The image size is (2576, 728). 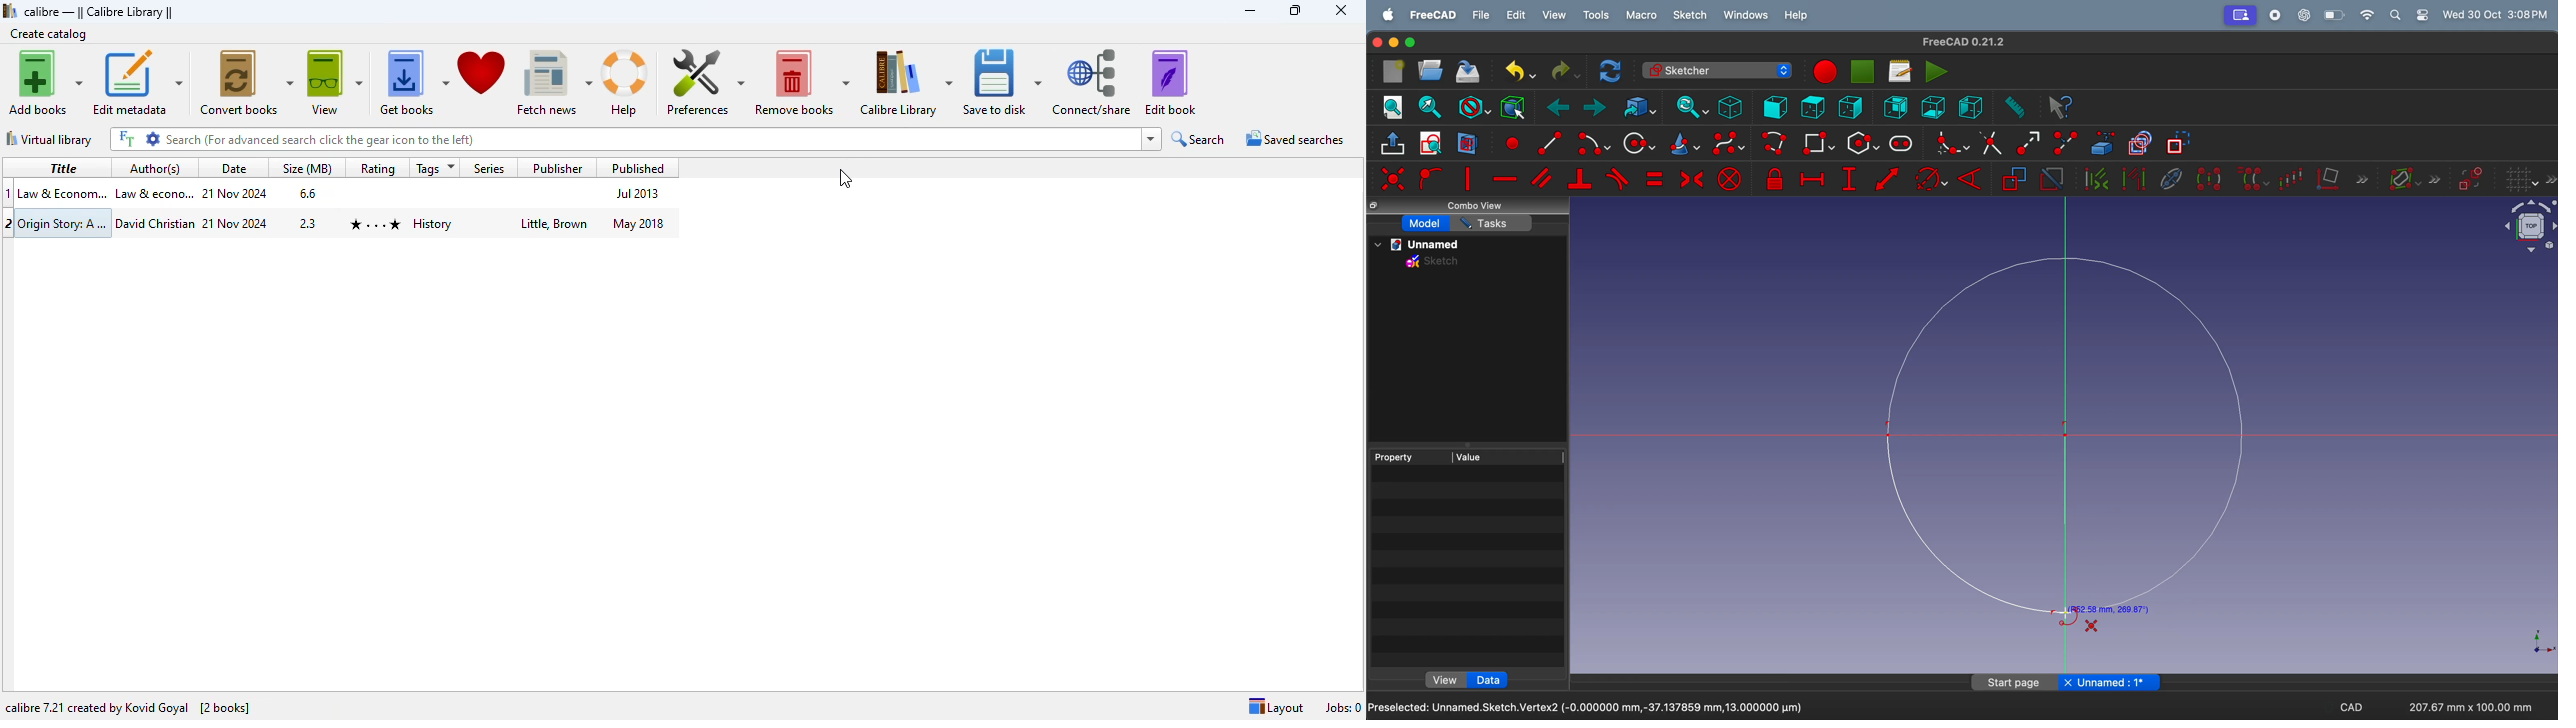 I want to click on create slot, so click(x=1901, y=144).